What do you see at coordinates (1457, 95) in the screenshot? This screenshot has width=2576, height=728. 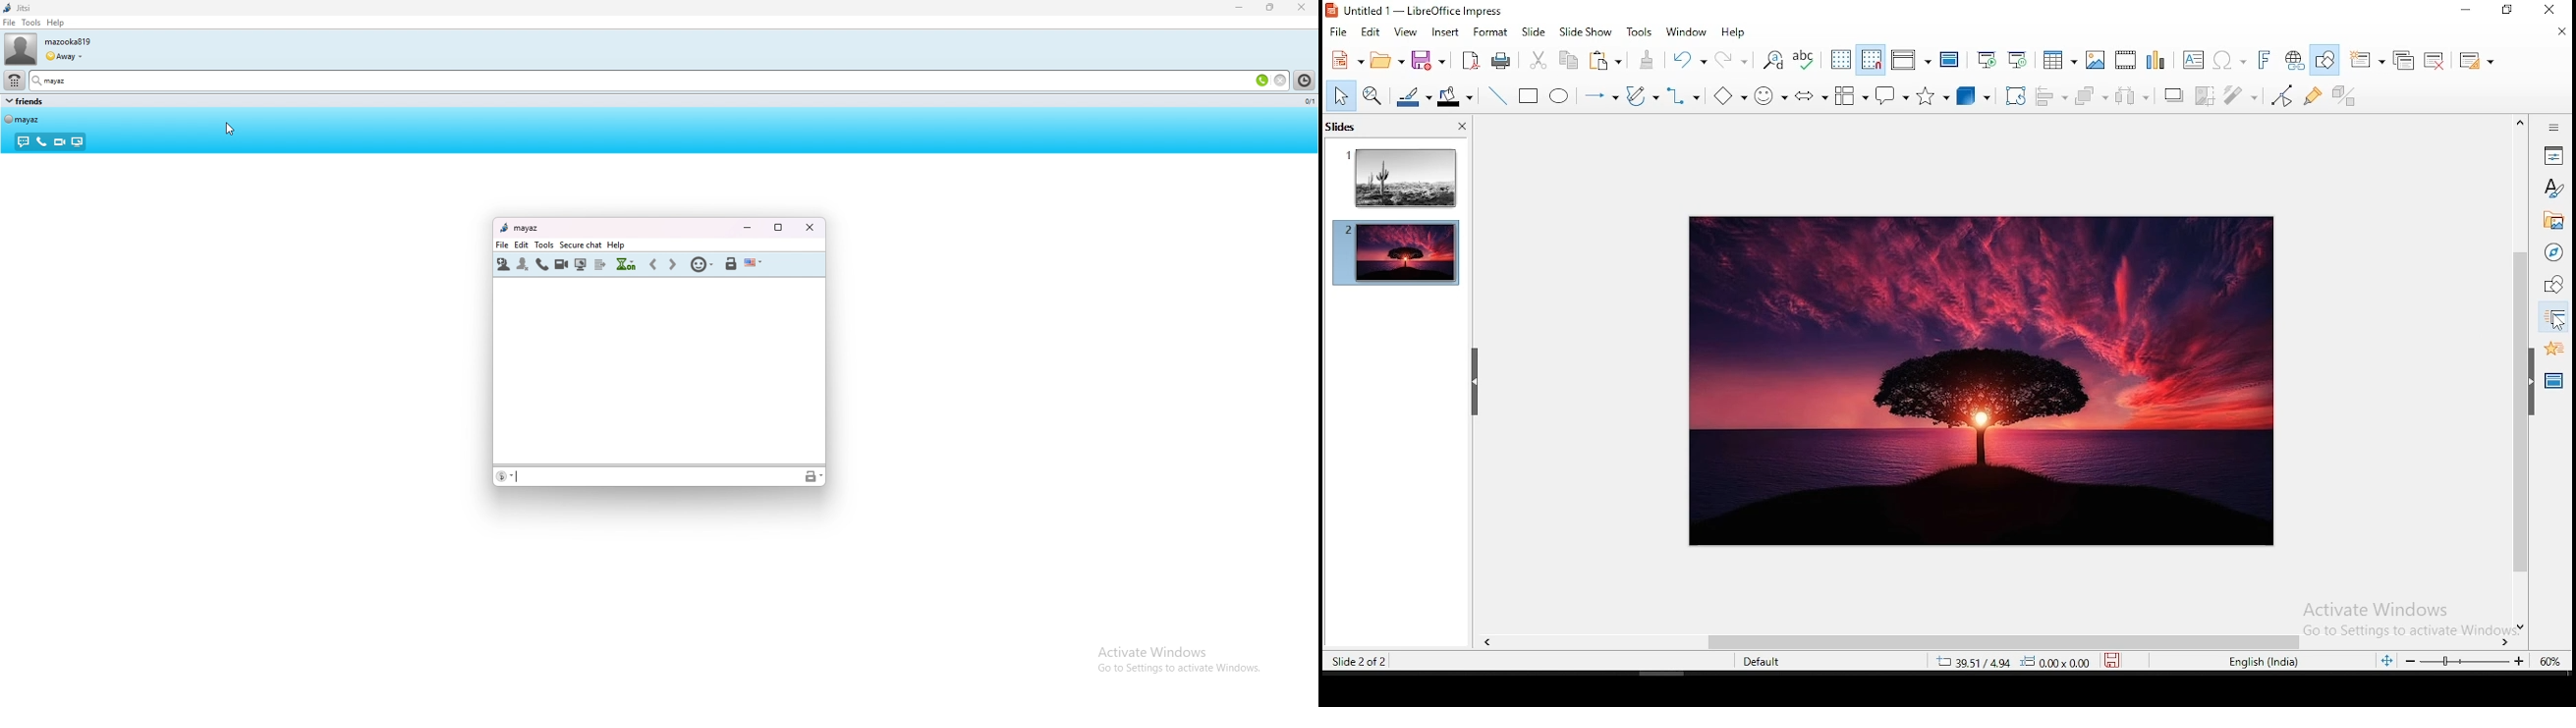 I see `fill color` at bounding box center [1457, 95].